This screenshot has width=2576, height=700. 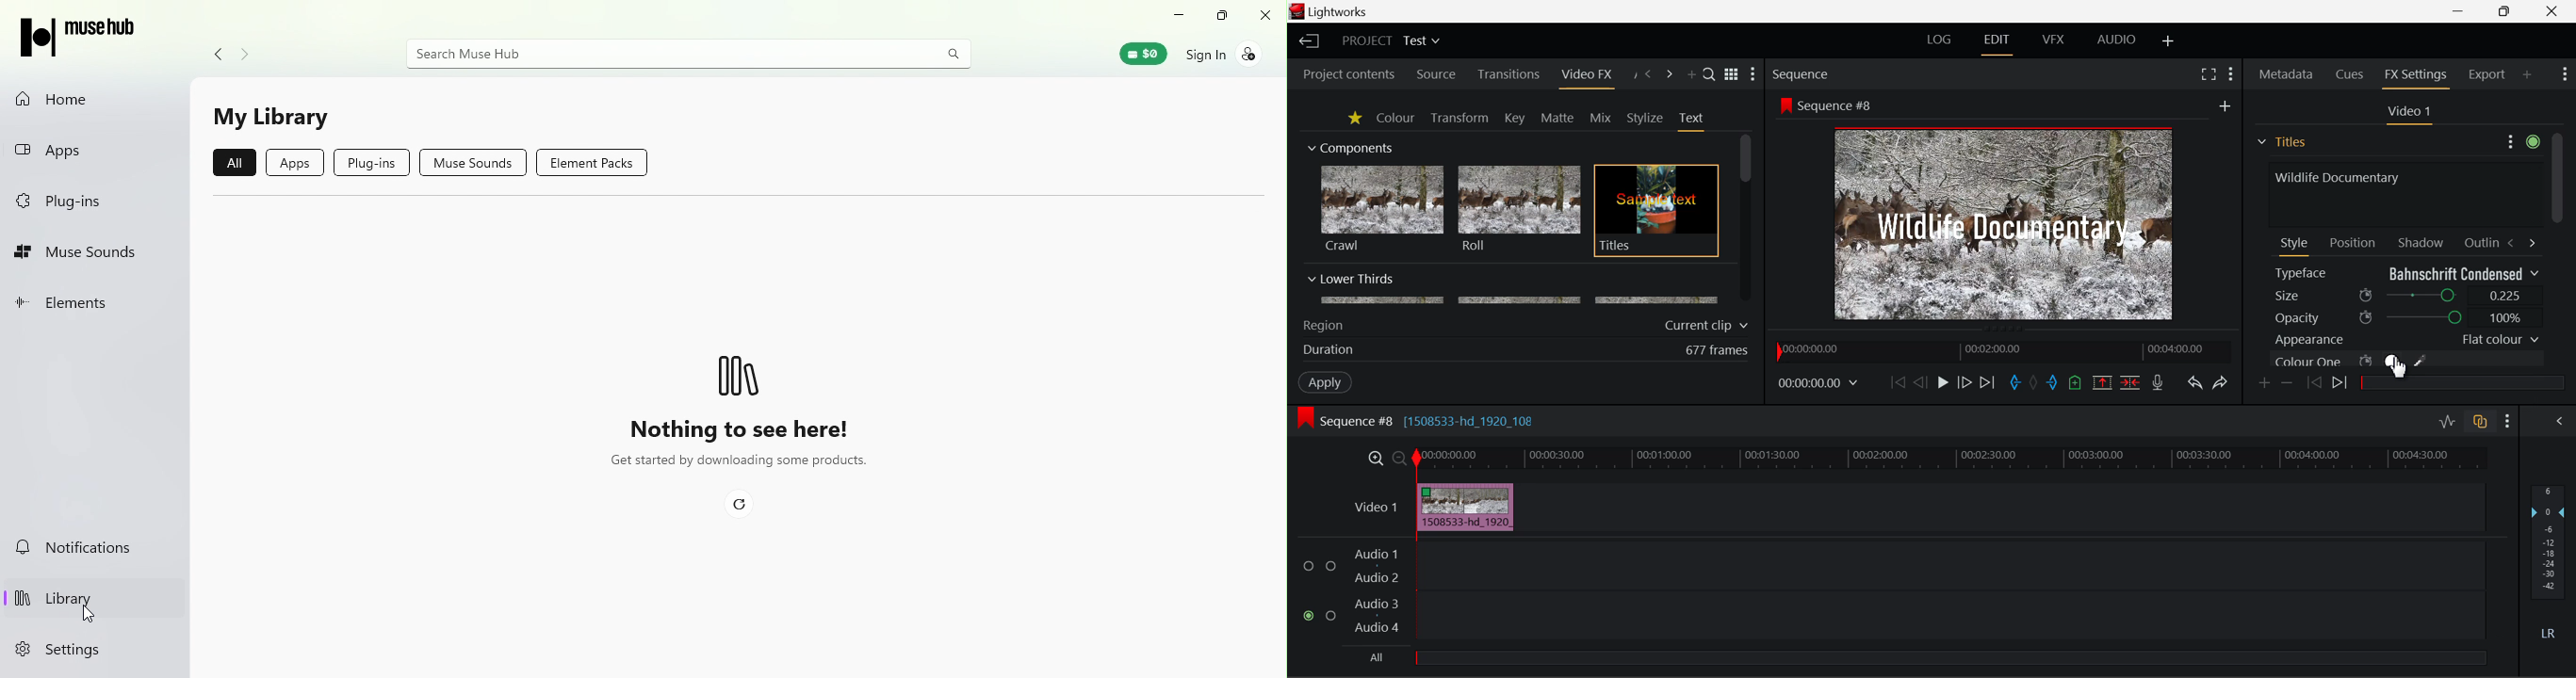 What do you see at coordinates (2566, 72) in the screenshot?
I see `Show Settings` at bounding box center [2566, 72].